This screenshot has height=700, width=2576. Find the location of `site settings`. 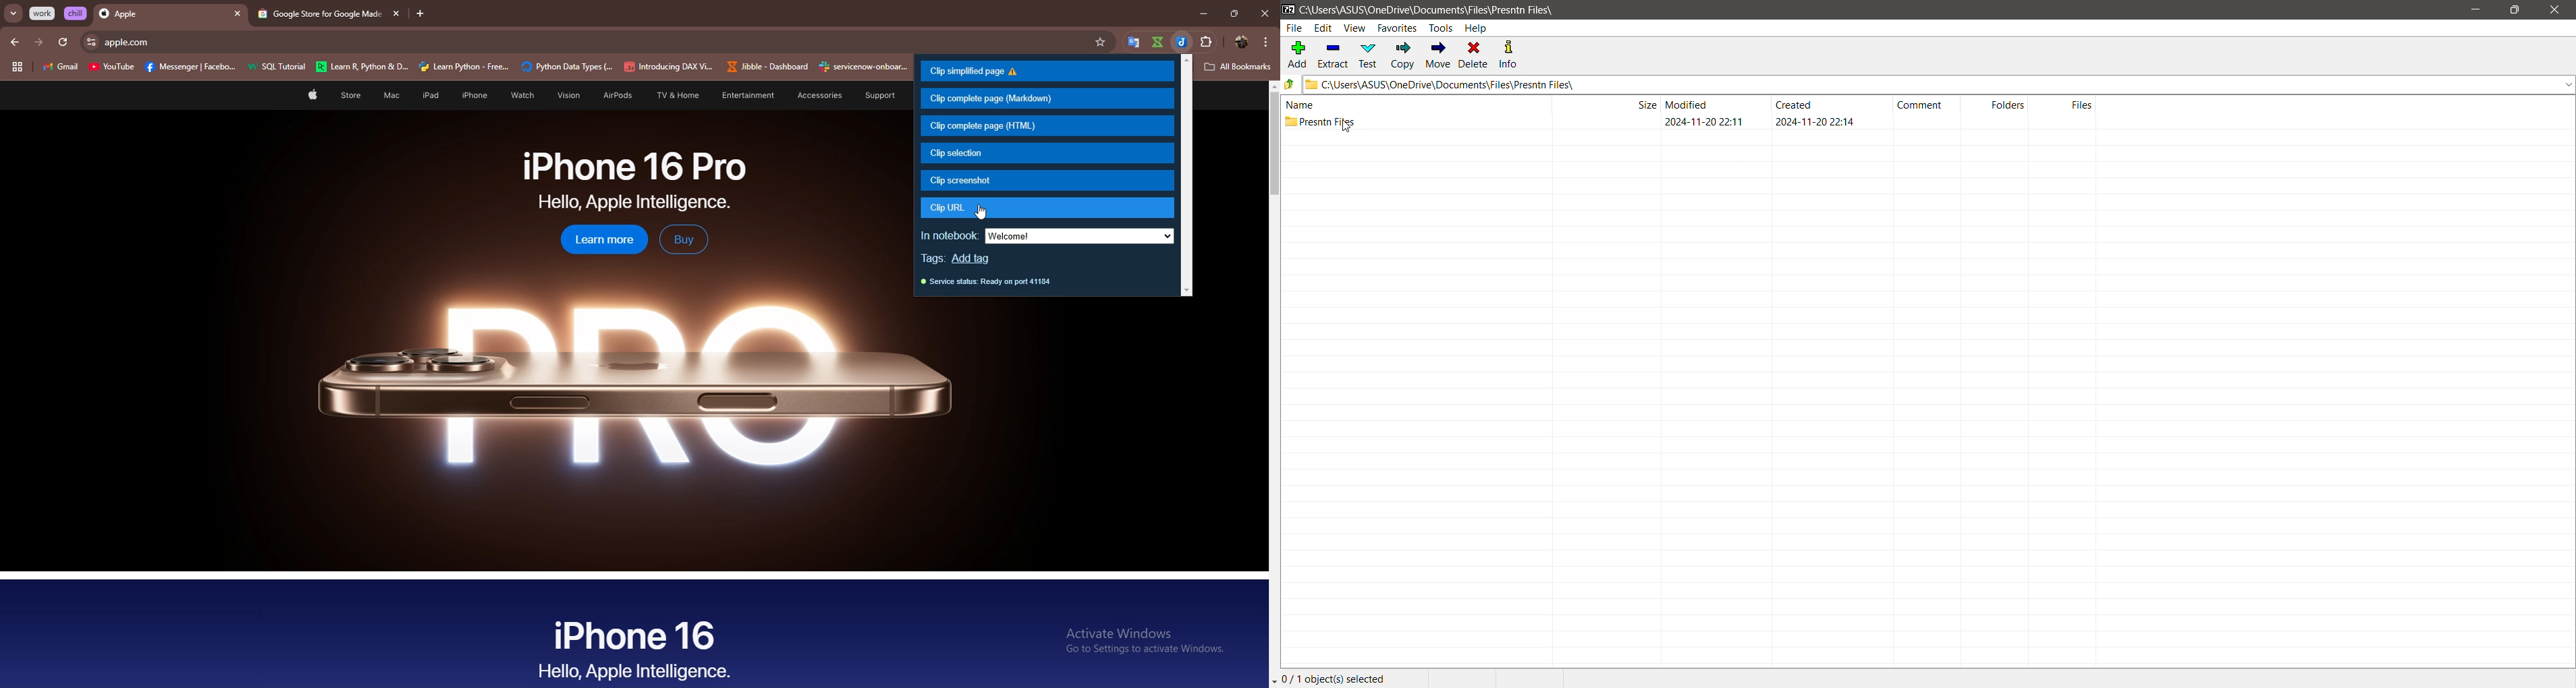

site settings is located at coordinates (90, 42).